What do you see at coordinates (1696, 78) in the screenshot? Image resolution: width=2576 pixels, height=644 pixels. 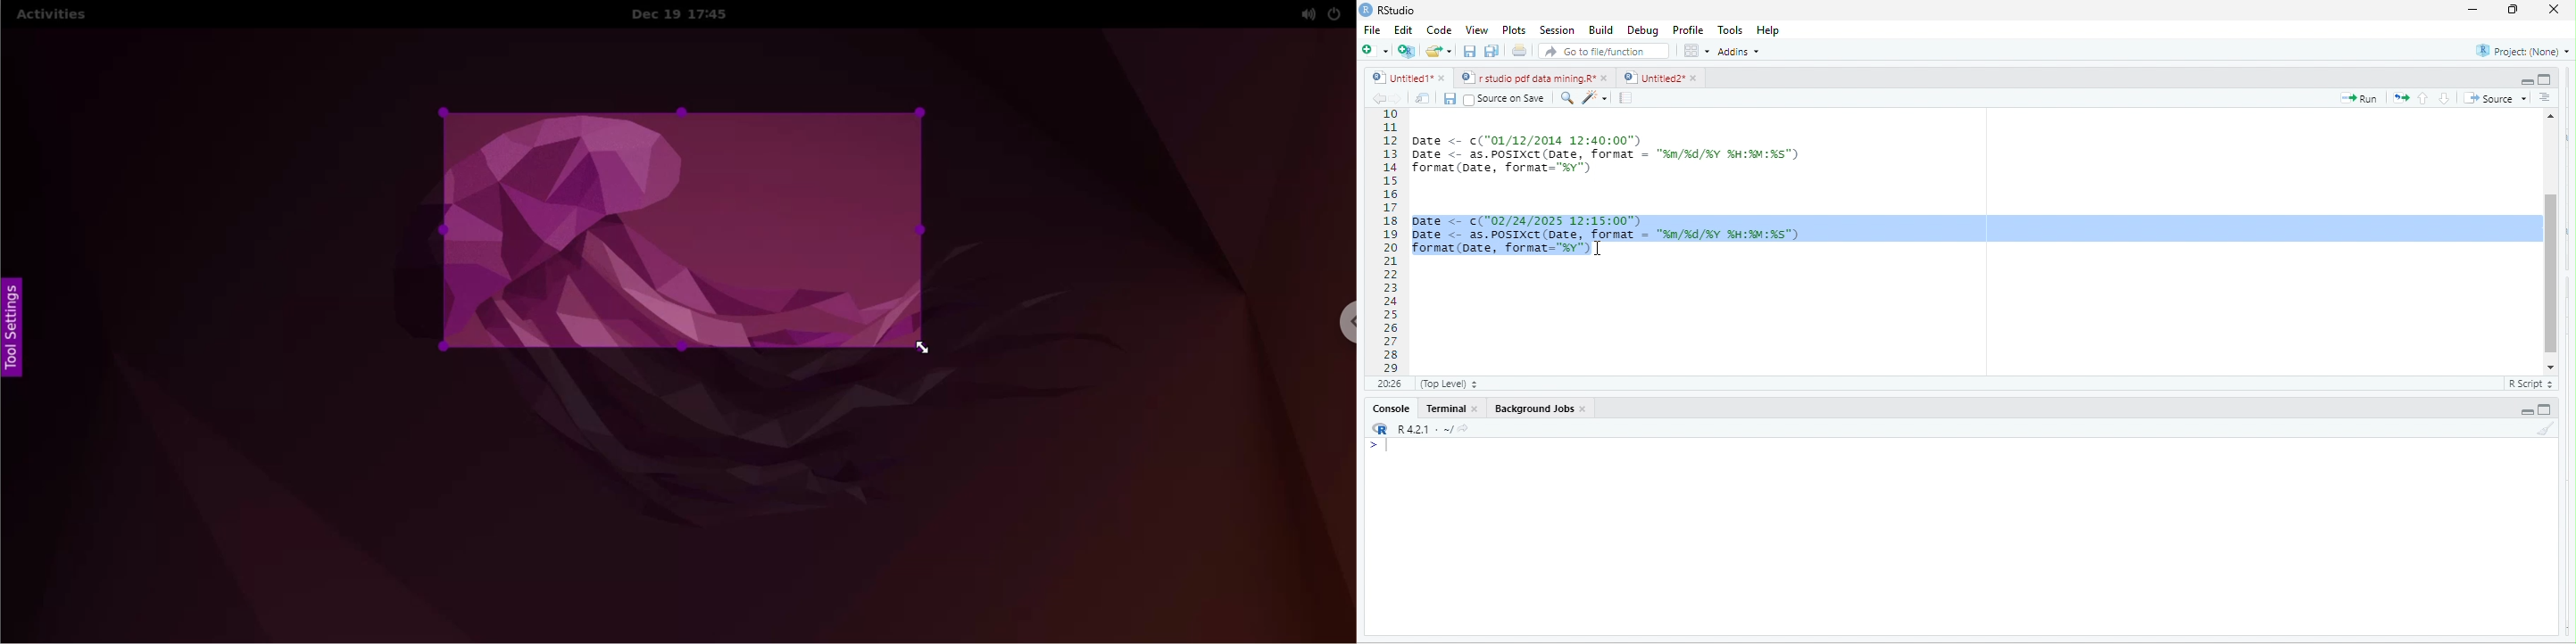 I see `close` at bounding box center [1696, 78].